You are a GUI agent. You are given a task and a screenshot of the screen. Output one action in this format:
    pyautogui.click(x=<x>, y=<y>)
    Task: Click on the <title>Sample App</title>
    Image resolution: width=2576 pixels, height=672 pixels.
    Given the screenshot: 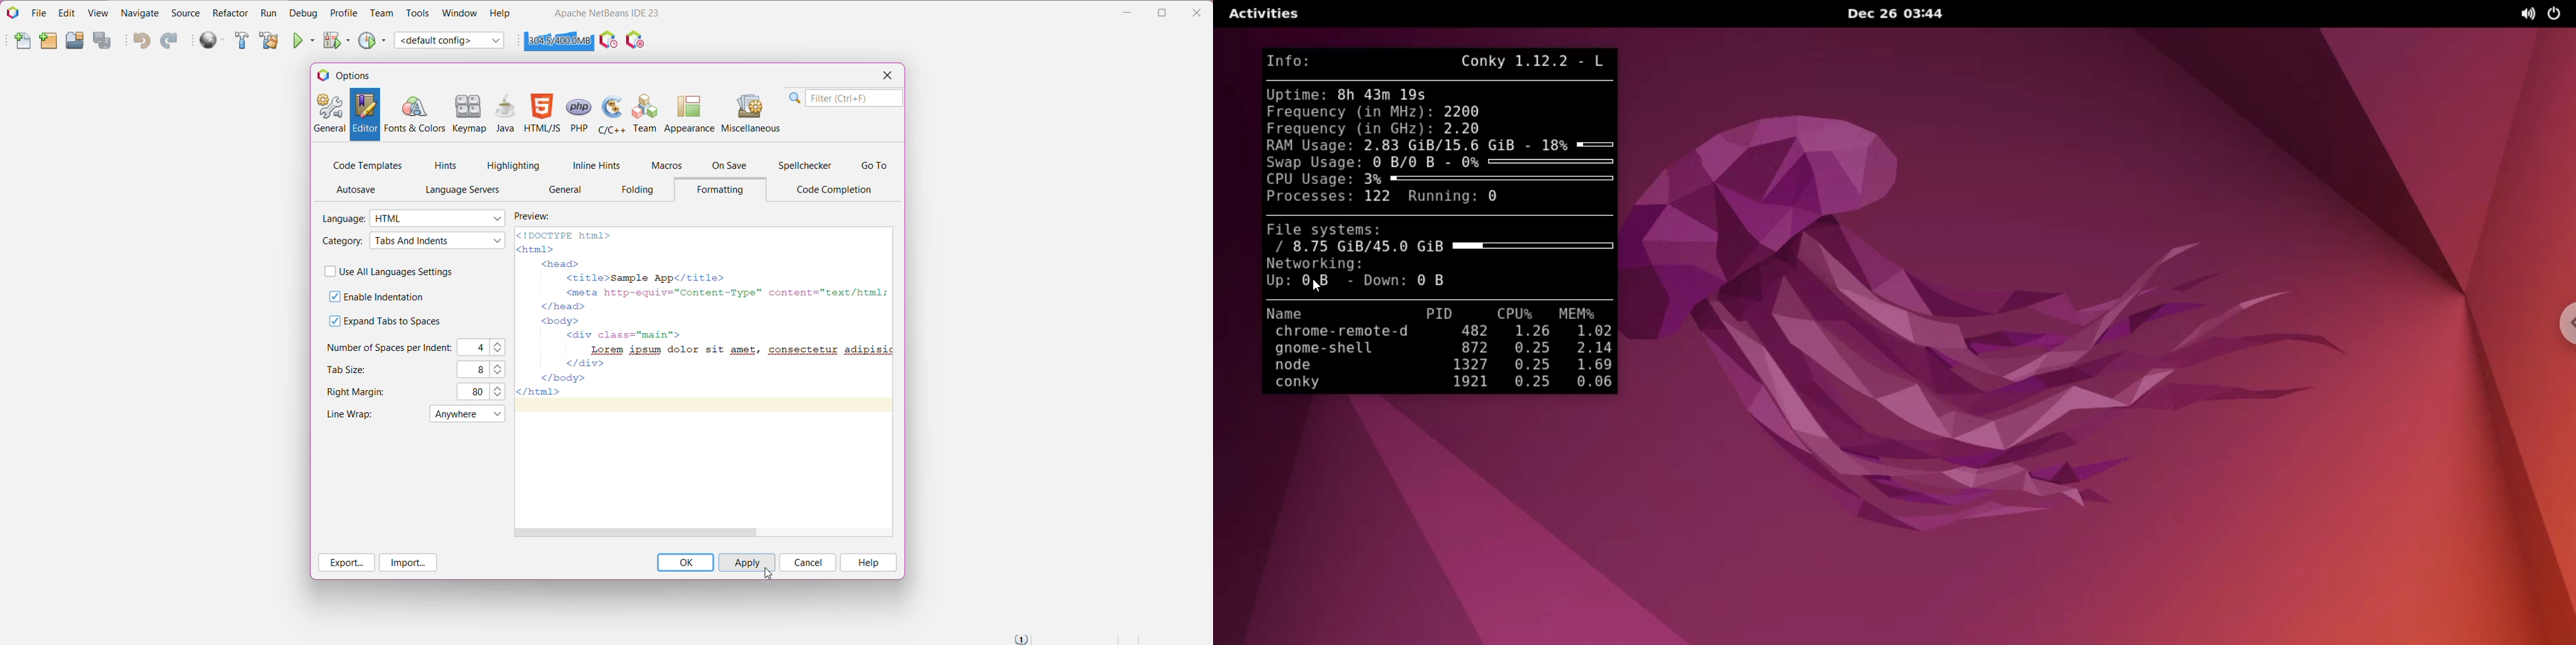 What is the action you would take?
    pyautogui.click(x=643, y=277)
    